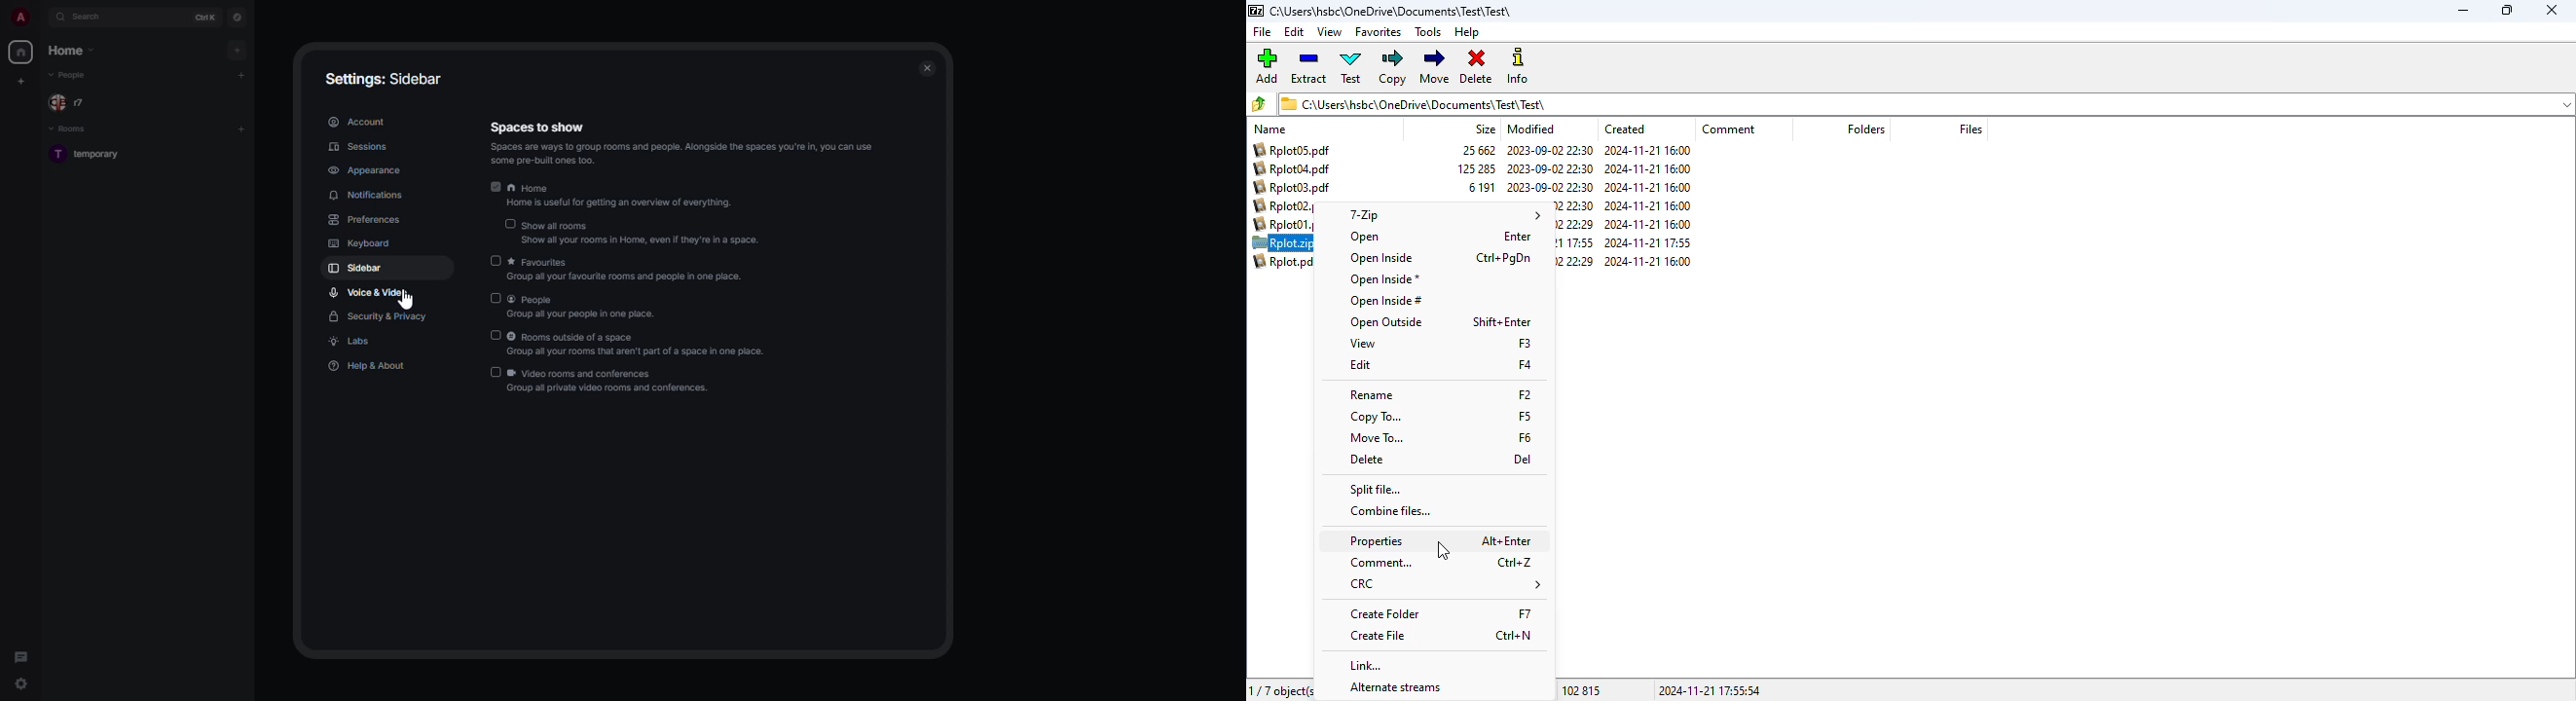 Image resolution: width=2576 pixels, height=728 pixels. What do you see at coordinates (20, 17) in the screenshot?
I see `profile` at bounding box center [20, 17].